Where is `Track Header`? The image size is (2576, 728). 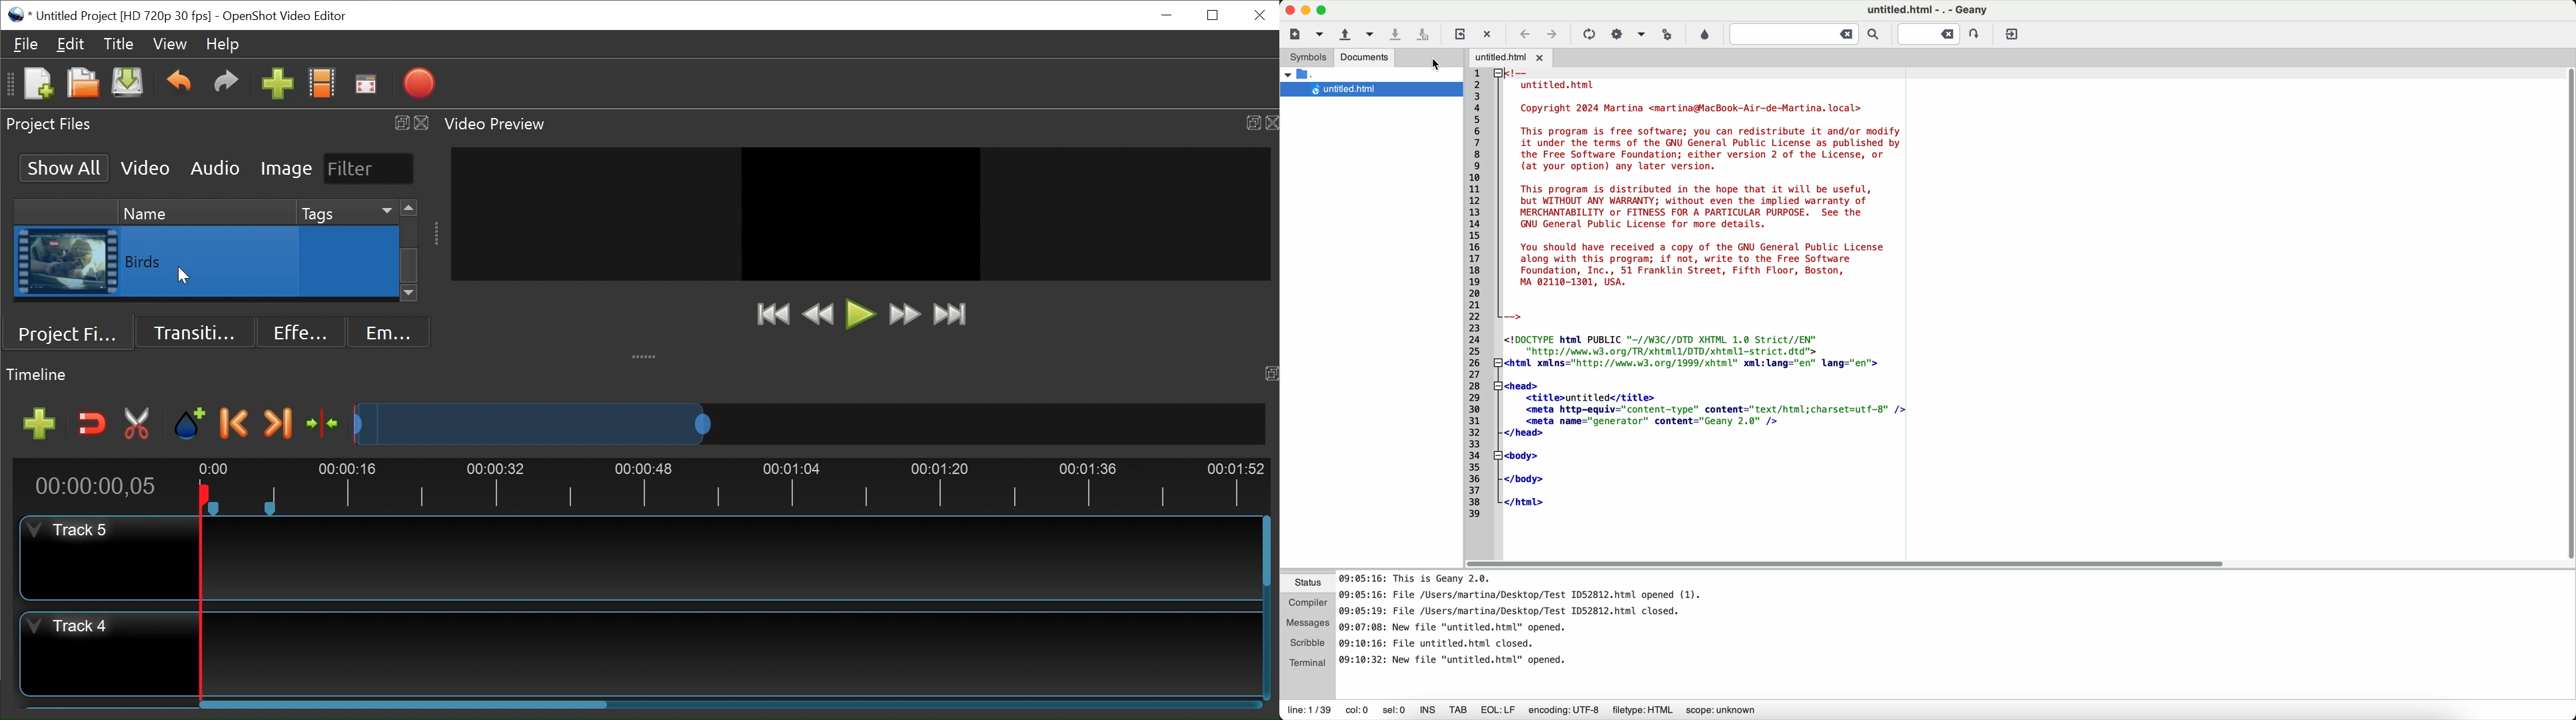
Track Header is located at coordinates (65, 629).